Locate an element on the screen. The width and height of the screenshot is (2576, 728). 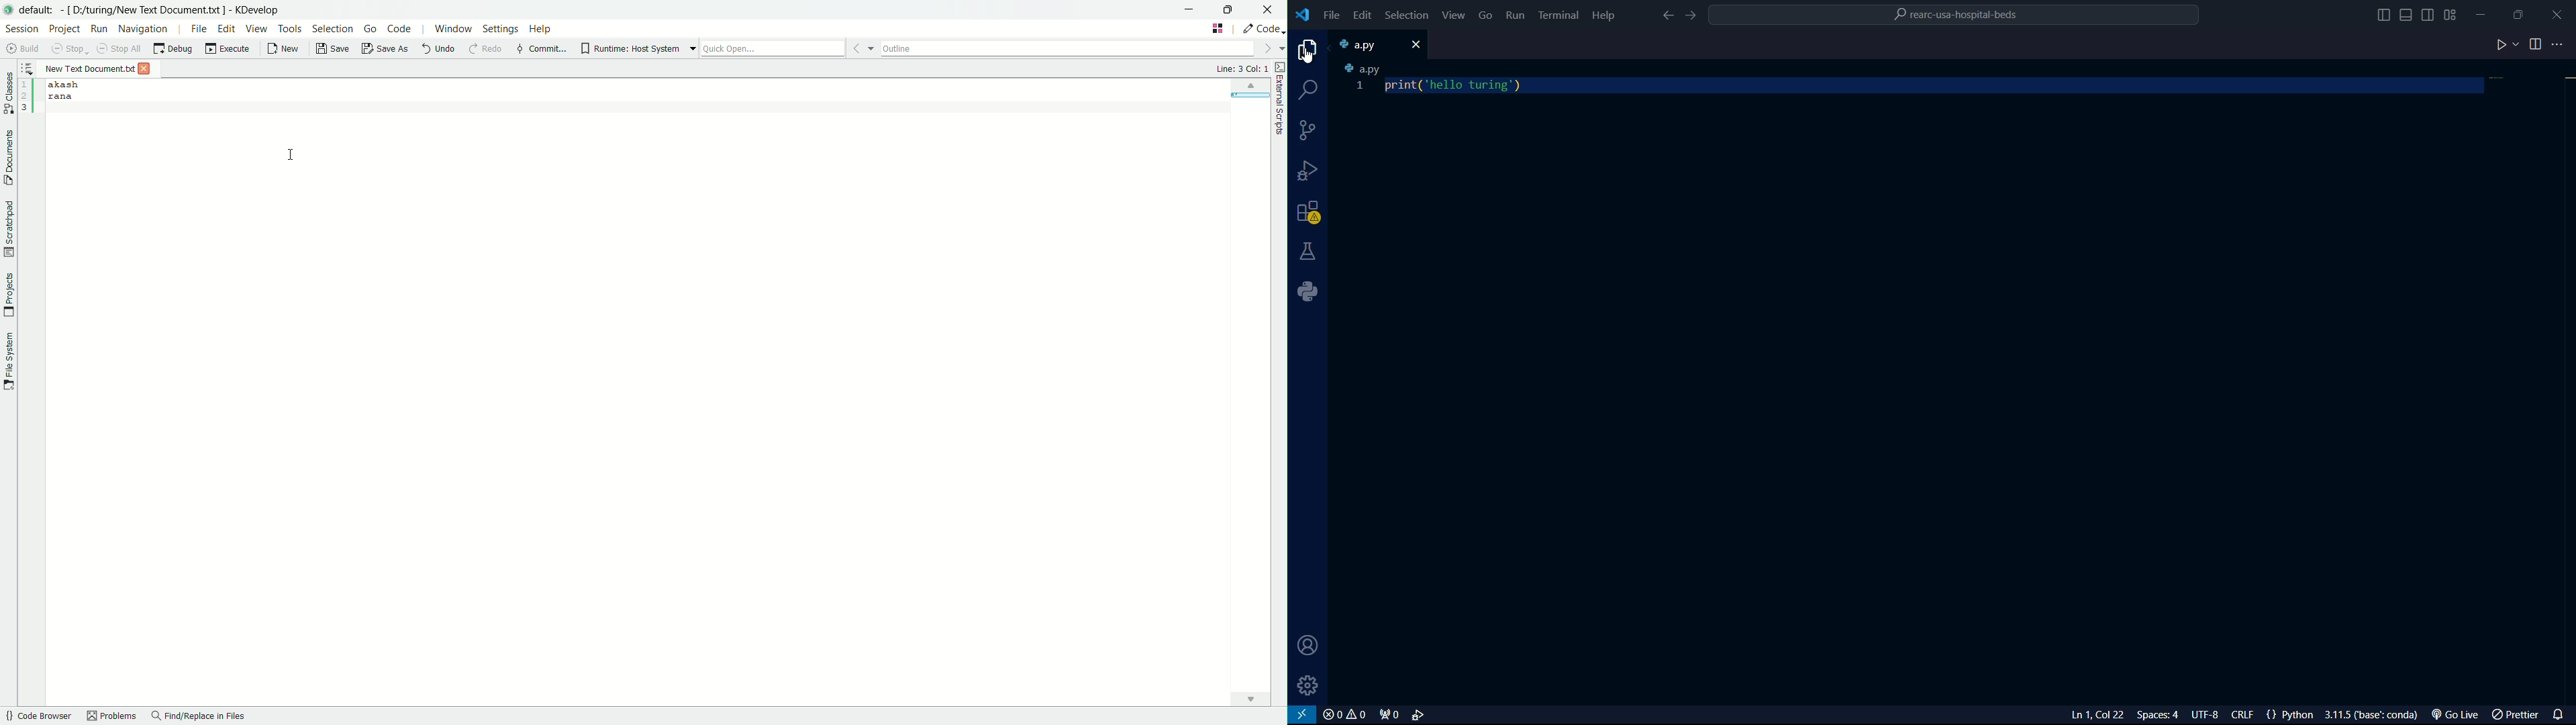
search is located at coordinates (1306, 89).